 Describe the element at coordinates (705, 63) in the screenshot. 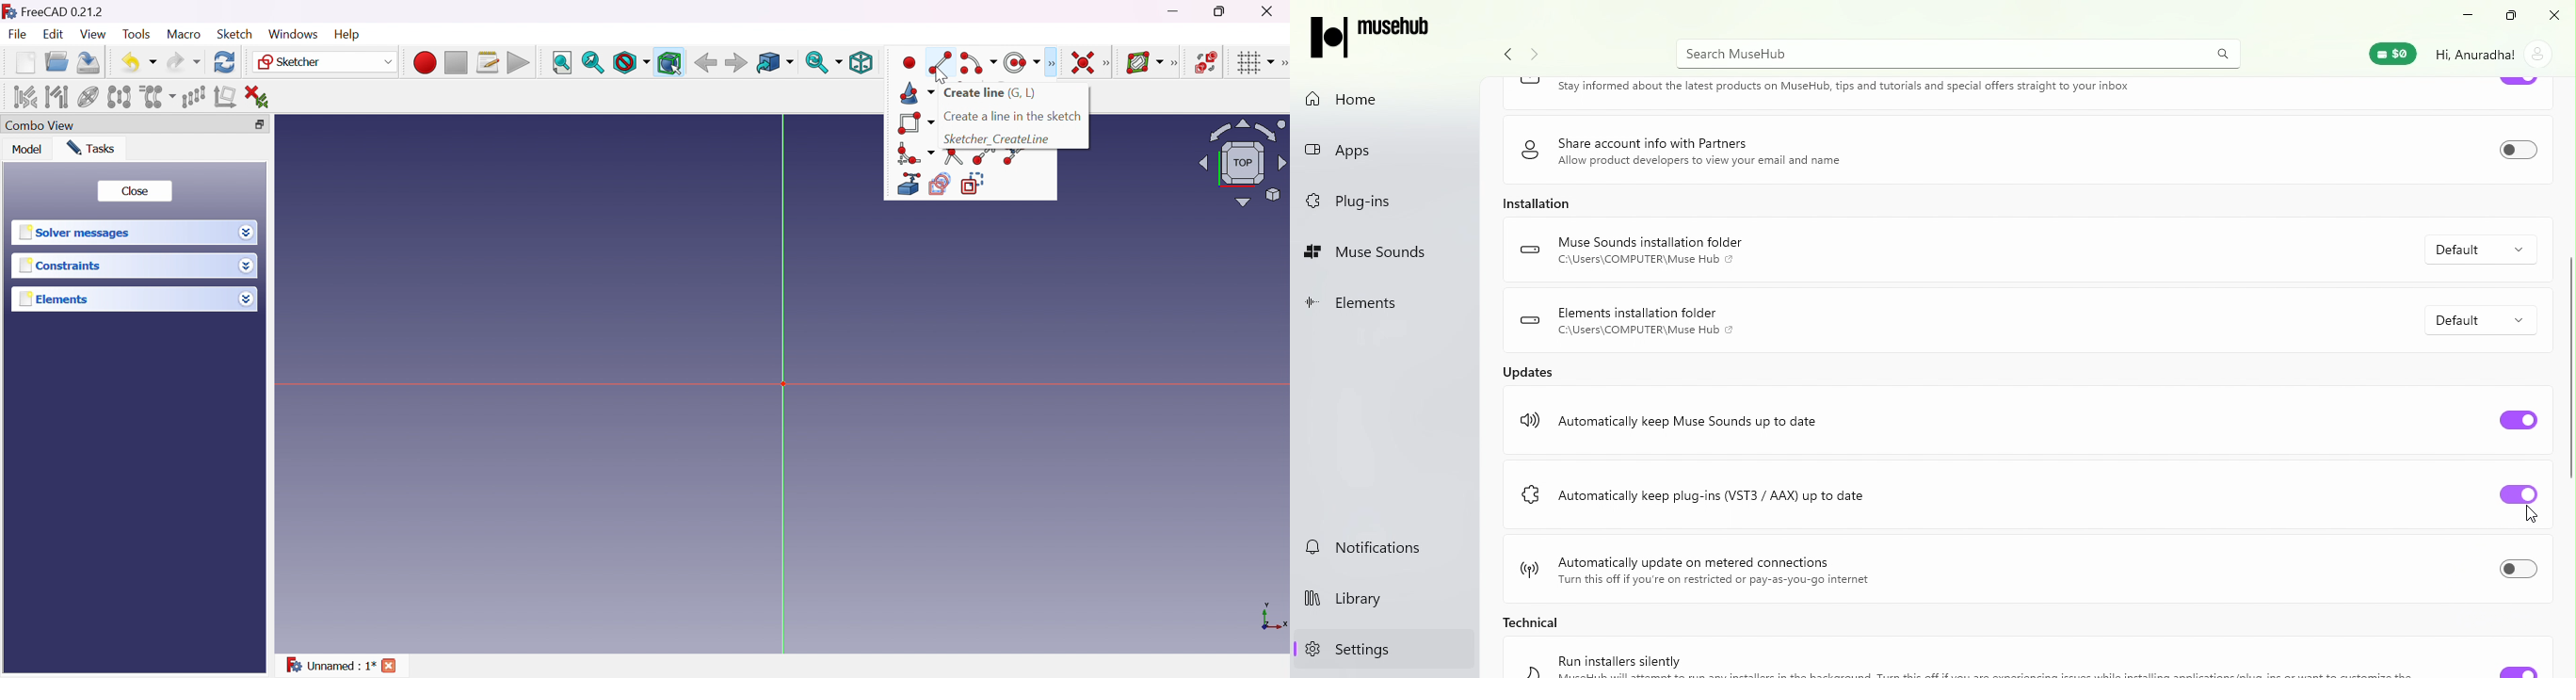

I see `Back` at that location.